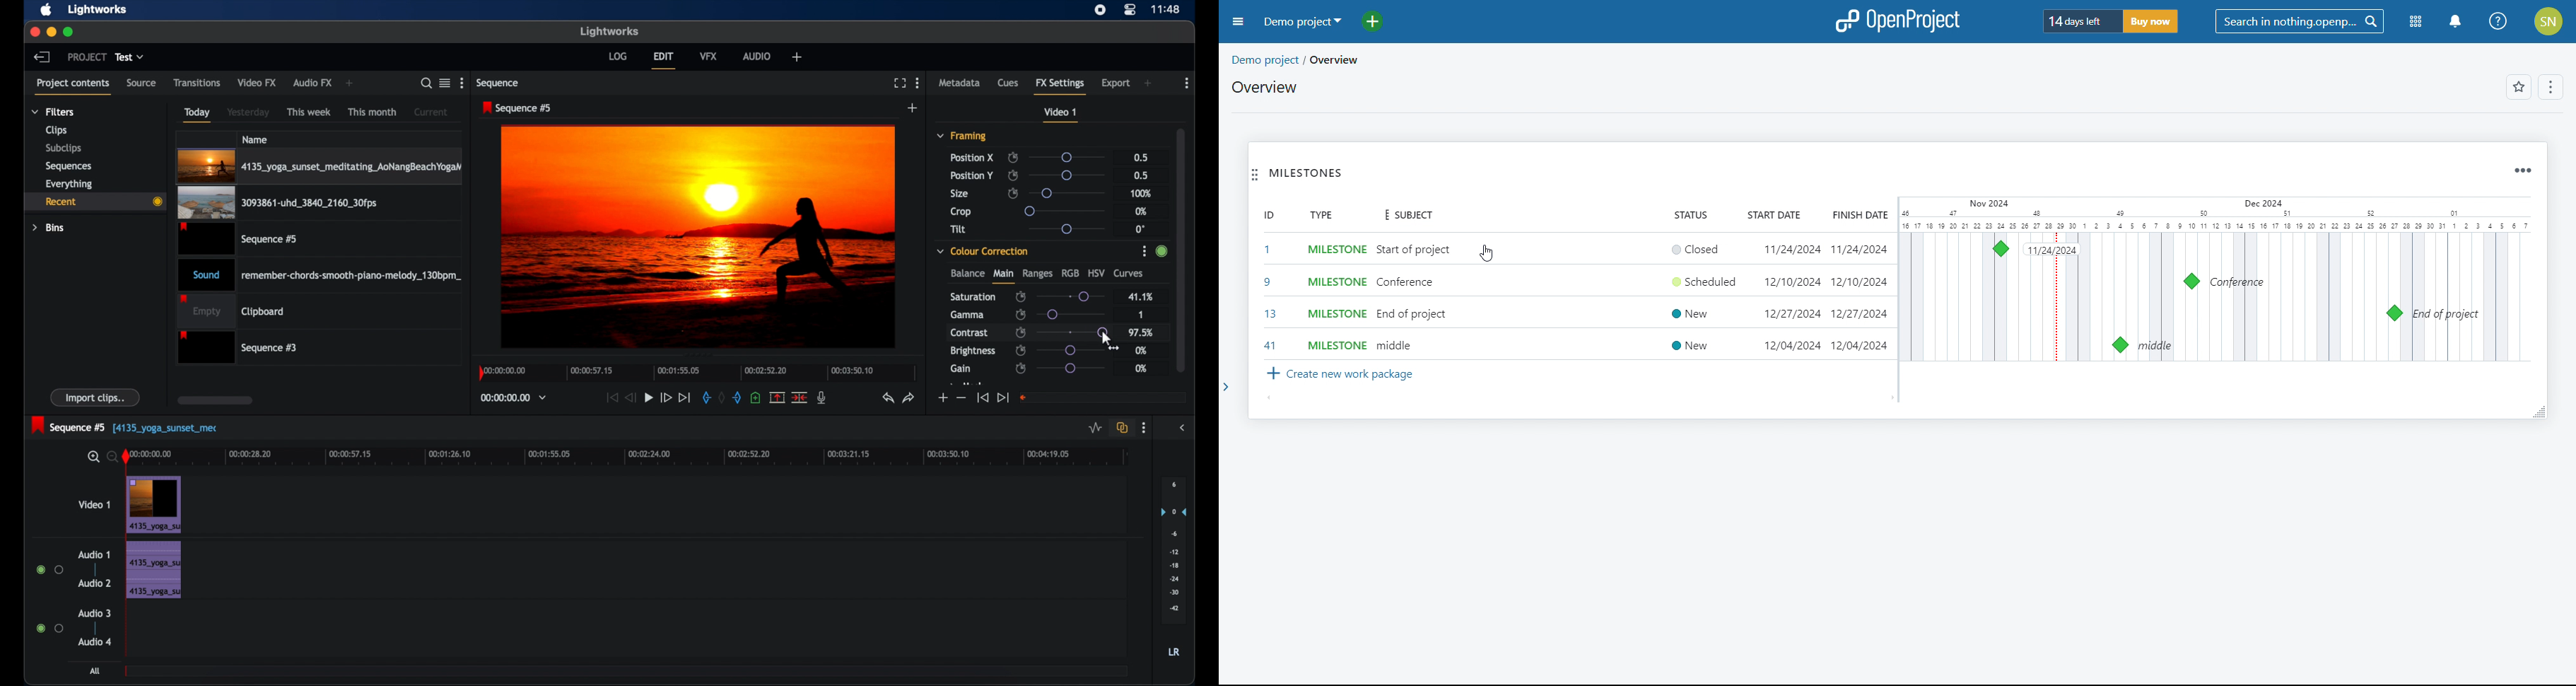 The height and width of the screenshot is (700, 2576). Describe the element at coordinates (431, 111) in the screenshot. I see `current` at that location.